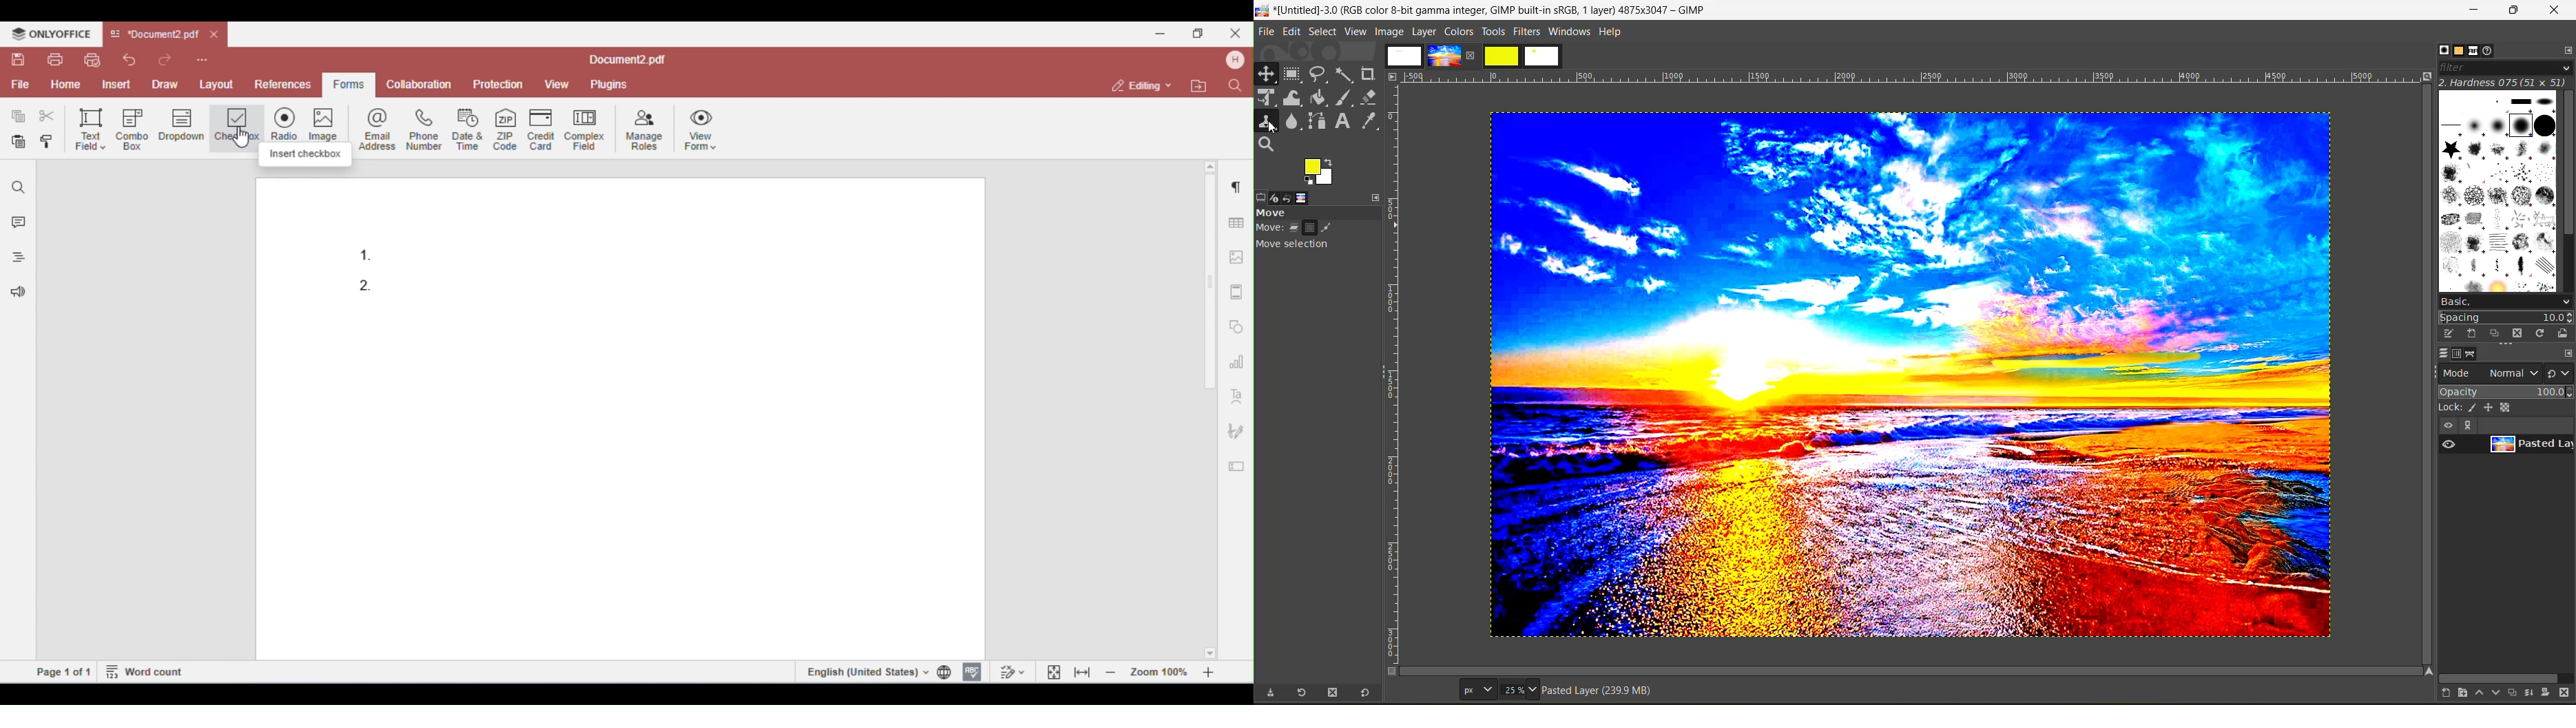 This screenshot has width=2576, height=728. Describe the element at coordinates (2498, 676) in the screenshot. I see `horizontal scroll bar` at that location.